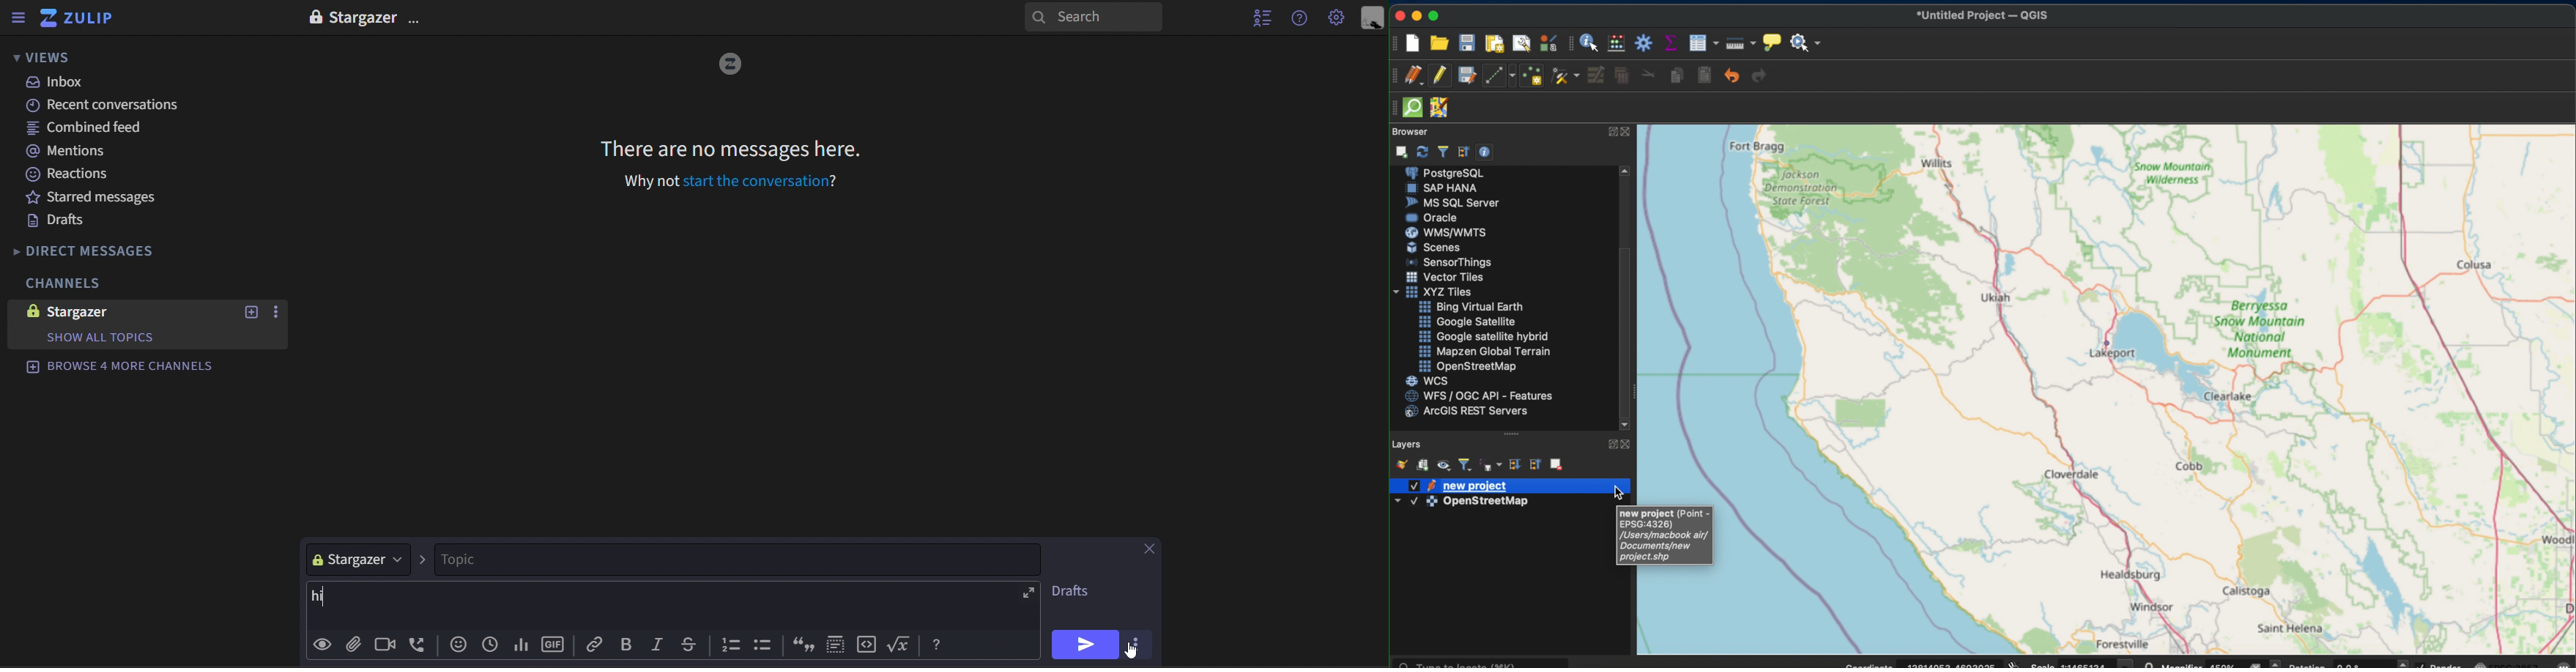 The height and width of the screenshot is (672, 2576). What do you see at coordinates (628, 646) in the screenshot?
I see `bold` at bounding box center [628, 646].